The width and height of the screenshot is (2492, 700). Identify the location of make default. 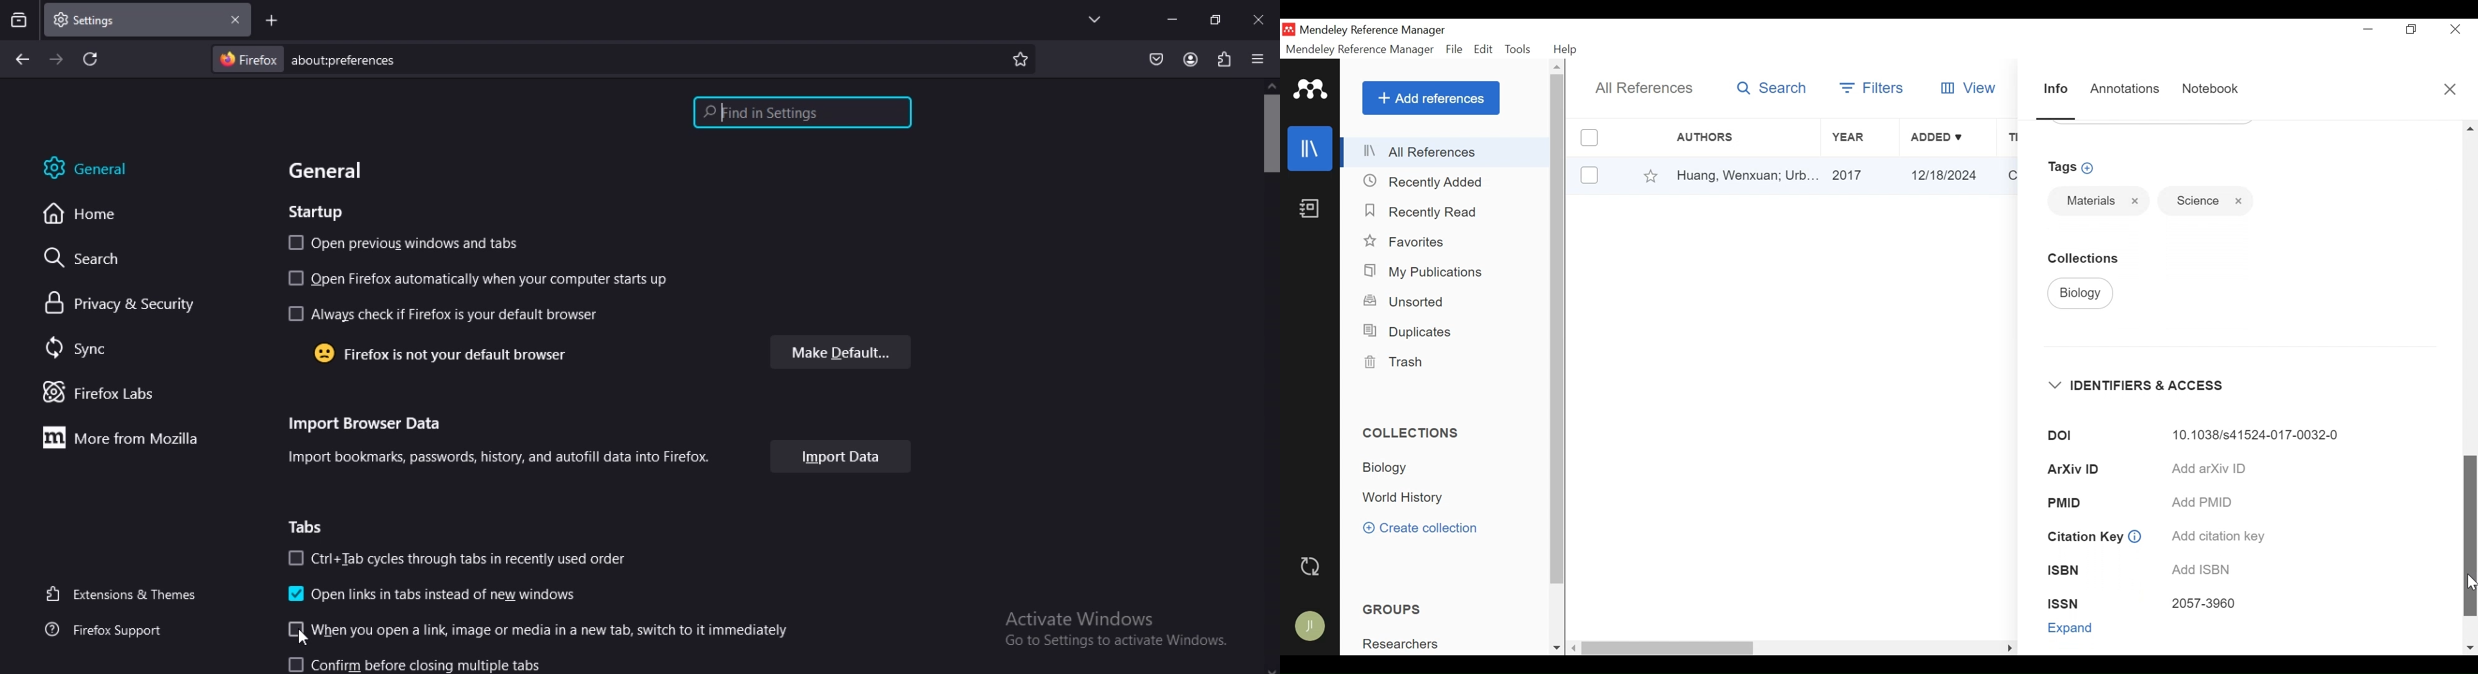
(845, 352).